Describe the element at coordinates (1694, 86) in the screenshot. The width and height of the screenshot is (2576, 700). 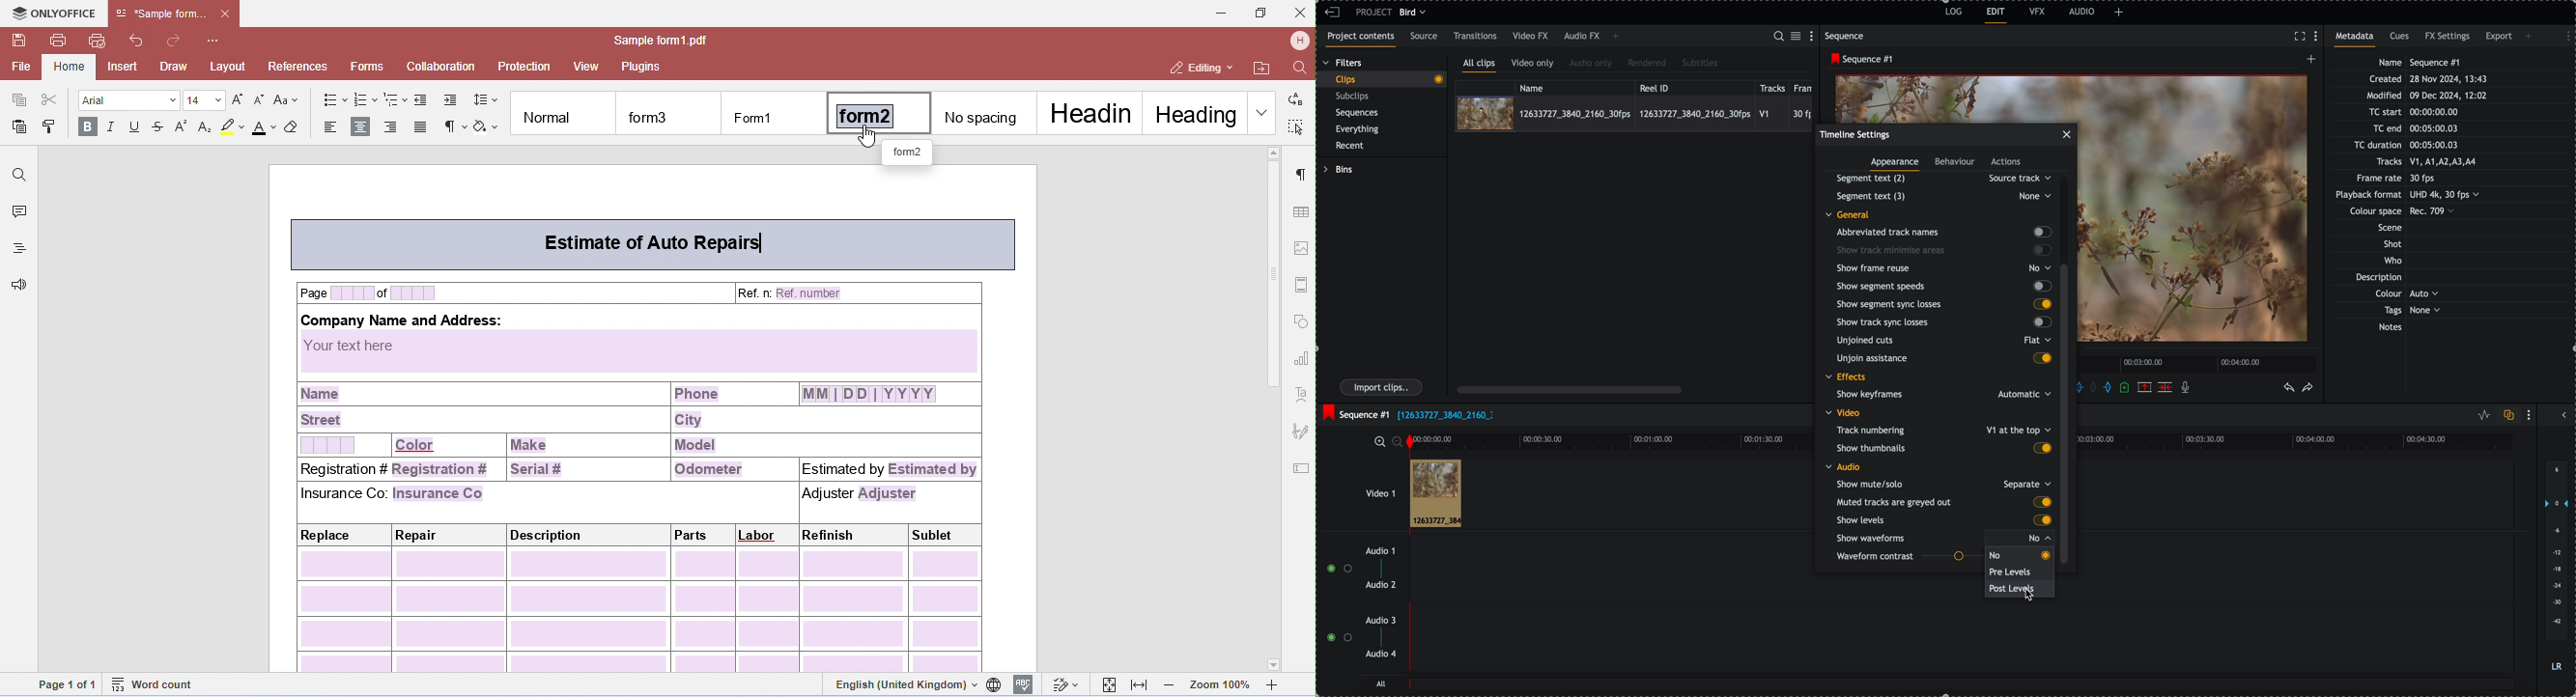
I see `reel ID` at that location.